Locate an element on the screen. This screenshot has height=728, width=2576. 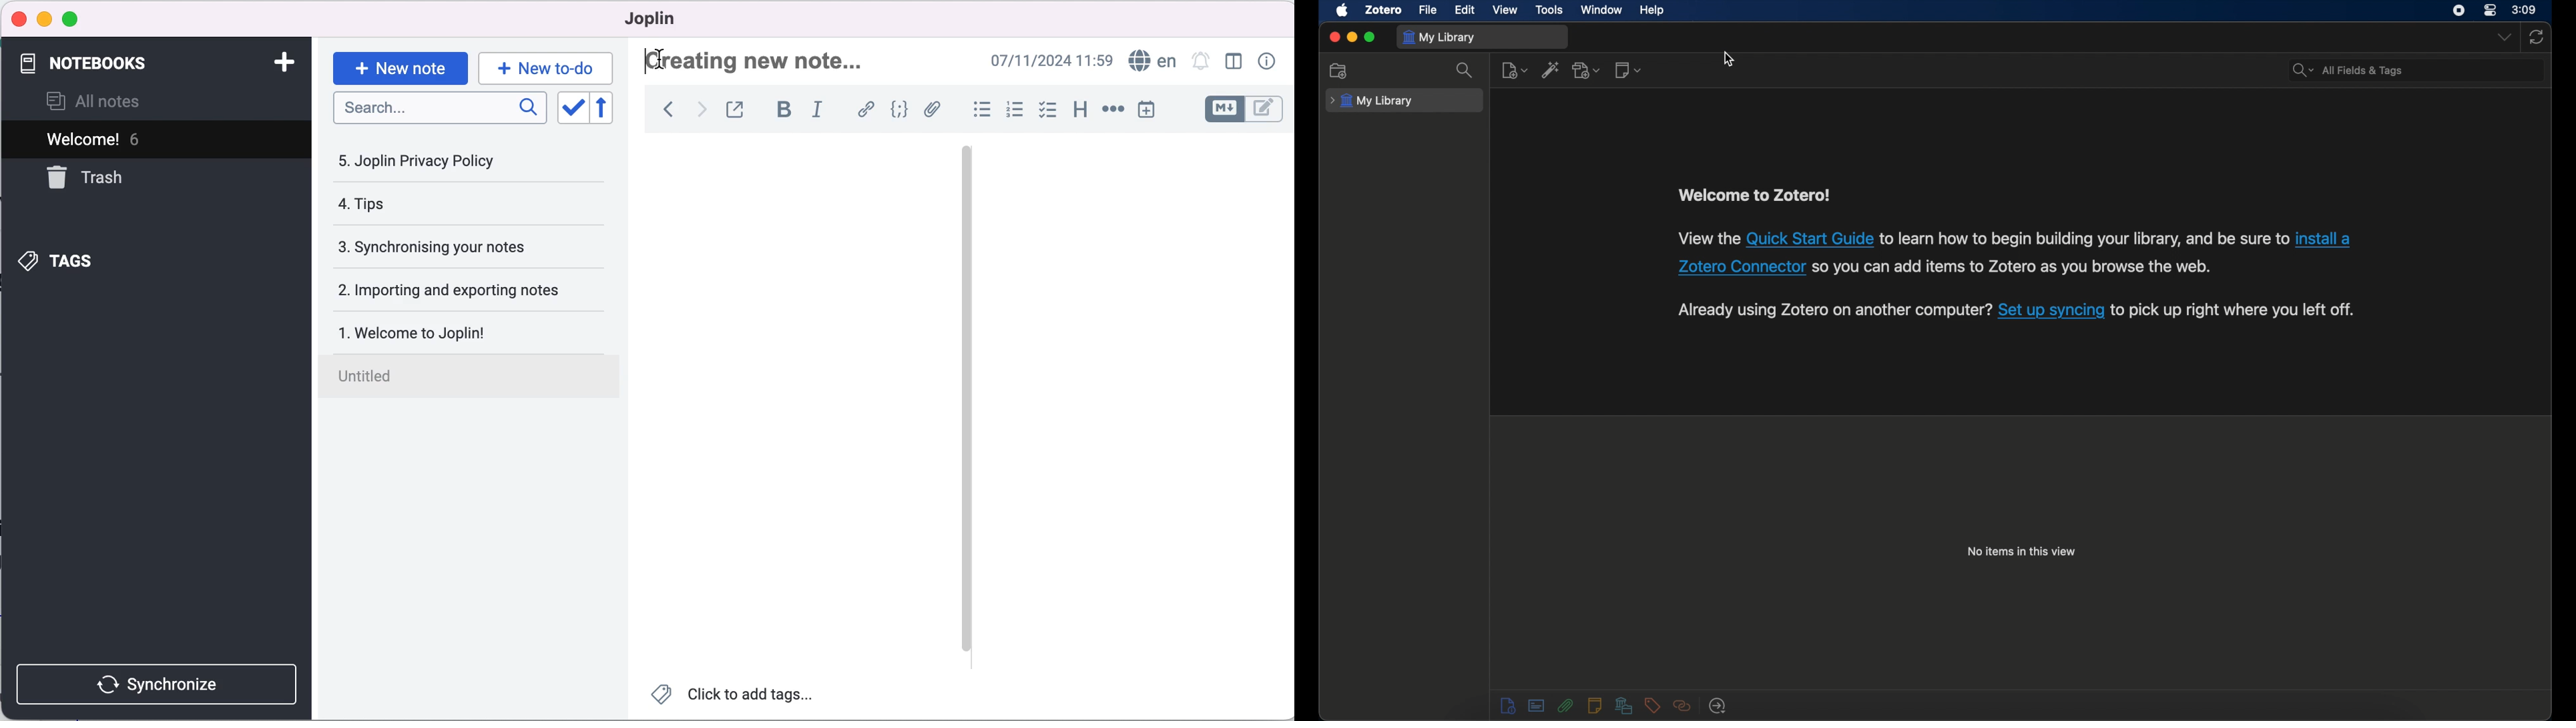
close is located at coordinates (1334, 37).